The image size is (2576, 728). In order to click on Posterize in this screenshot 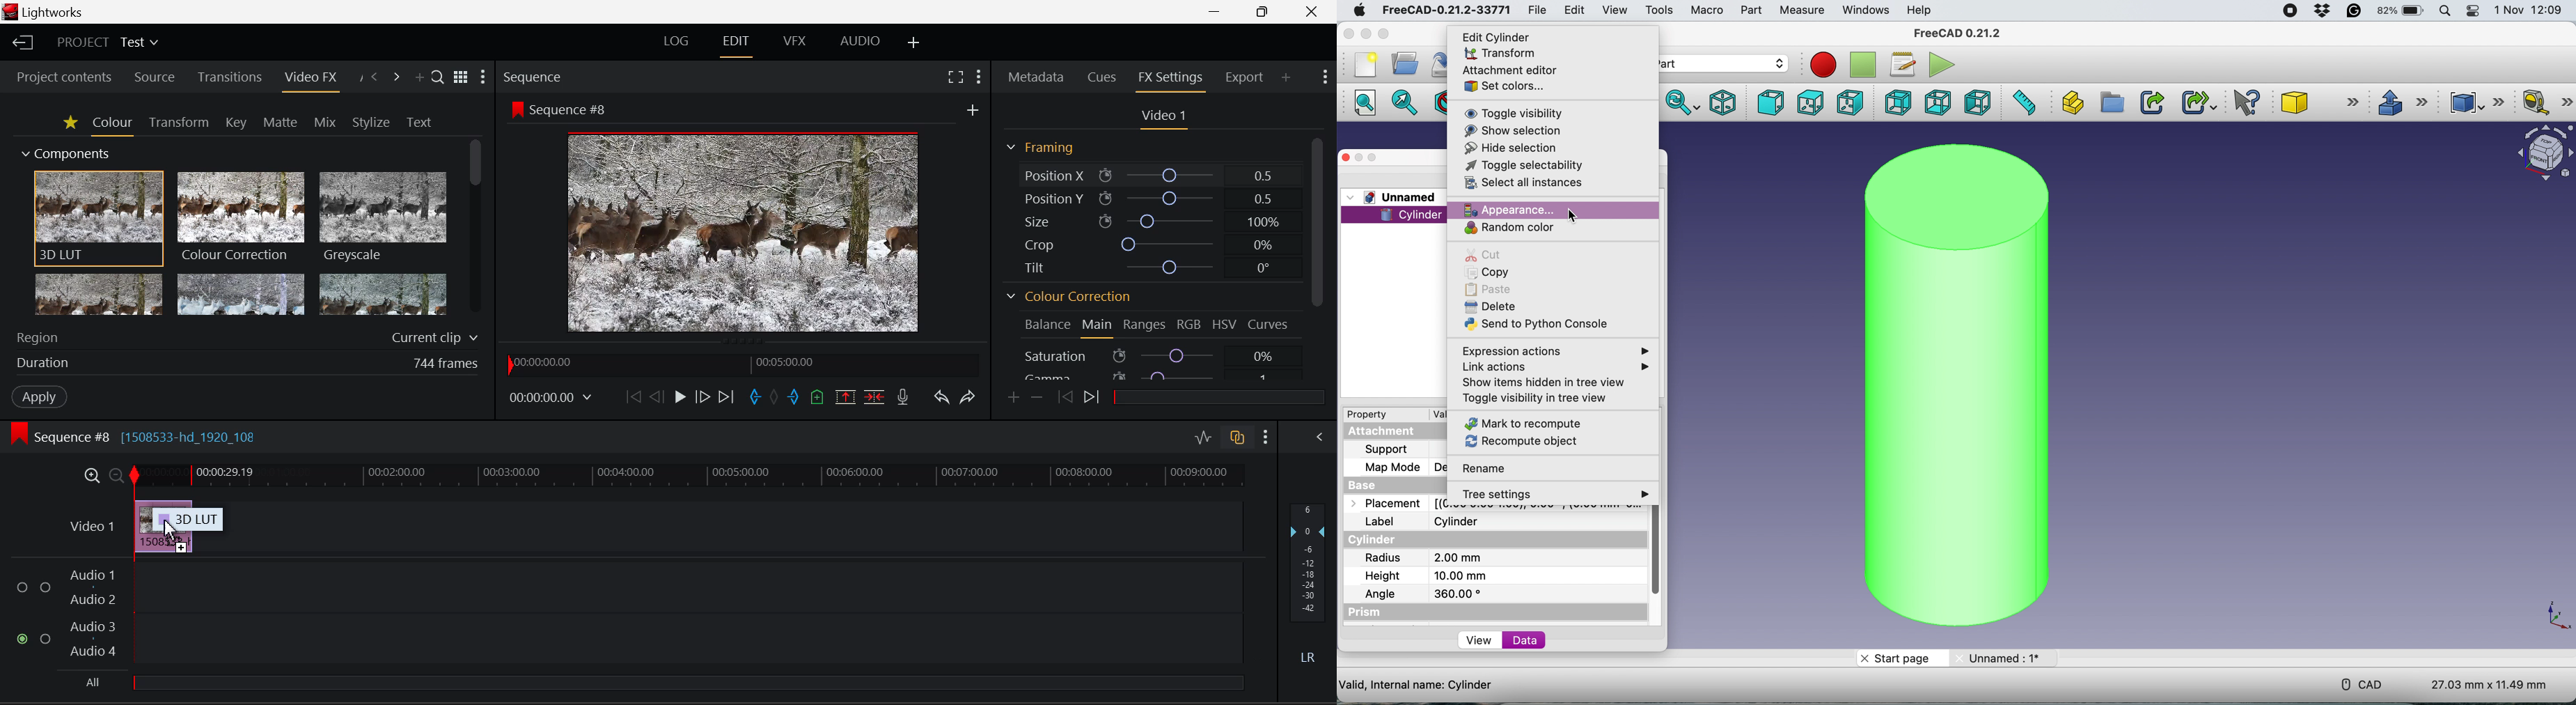, I will do `click(384, 295)`.